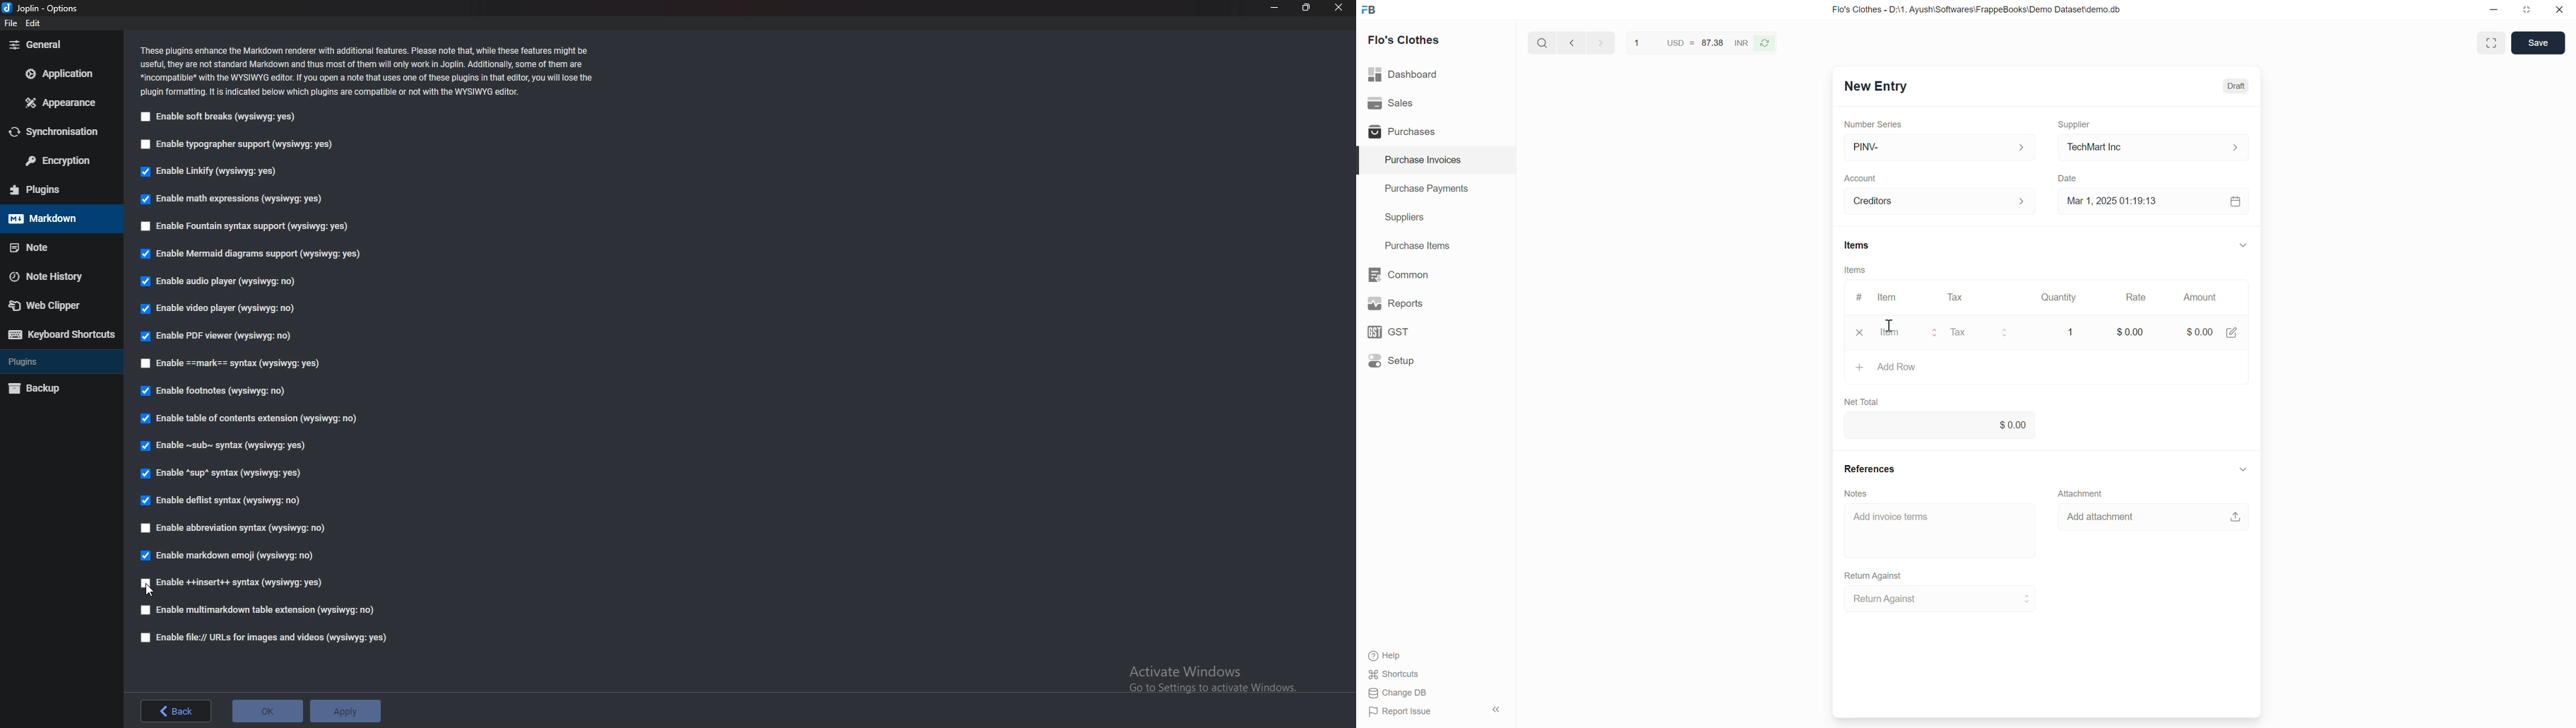  Describe the element at coordinates (2069, 176) in the screenshot. I see `Date` at that location.